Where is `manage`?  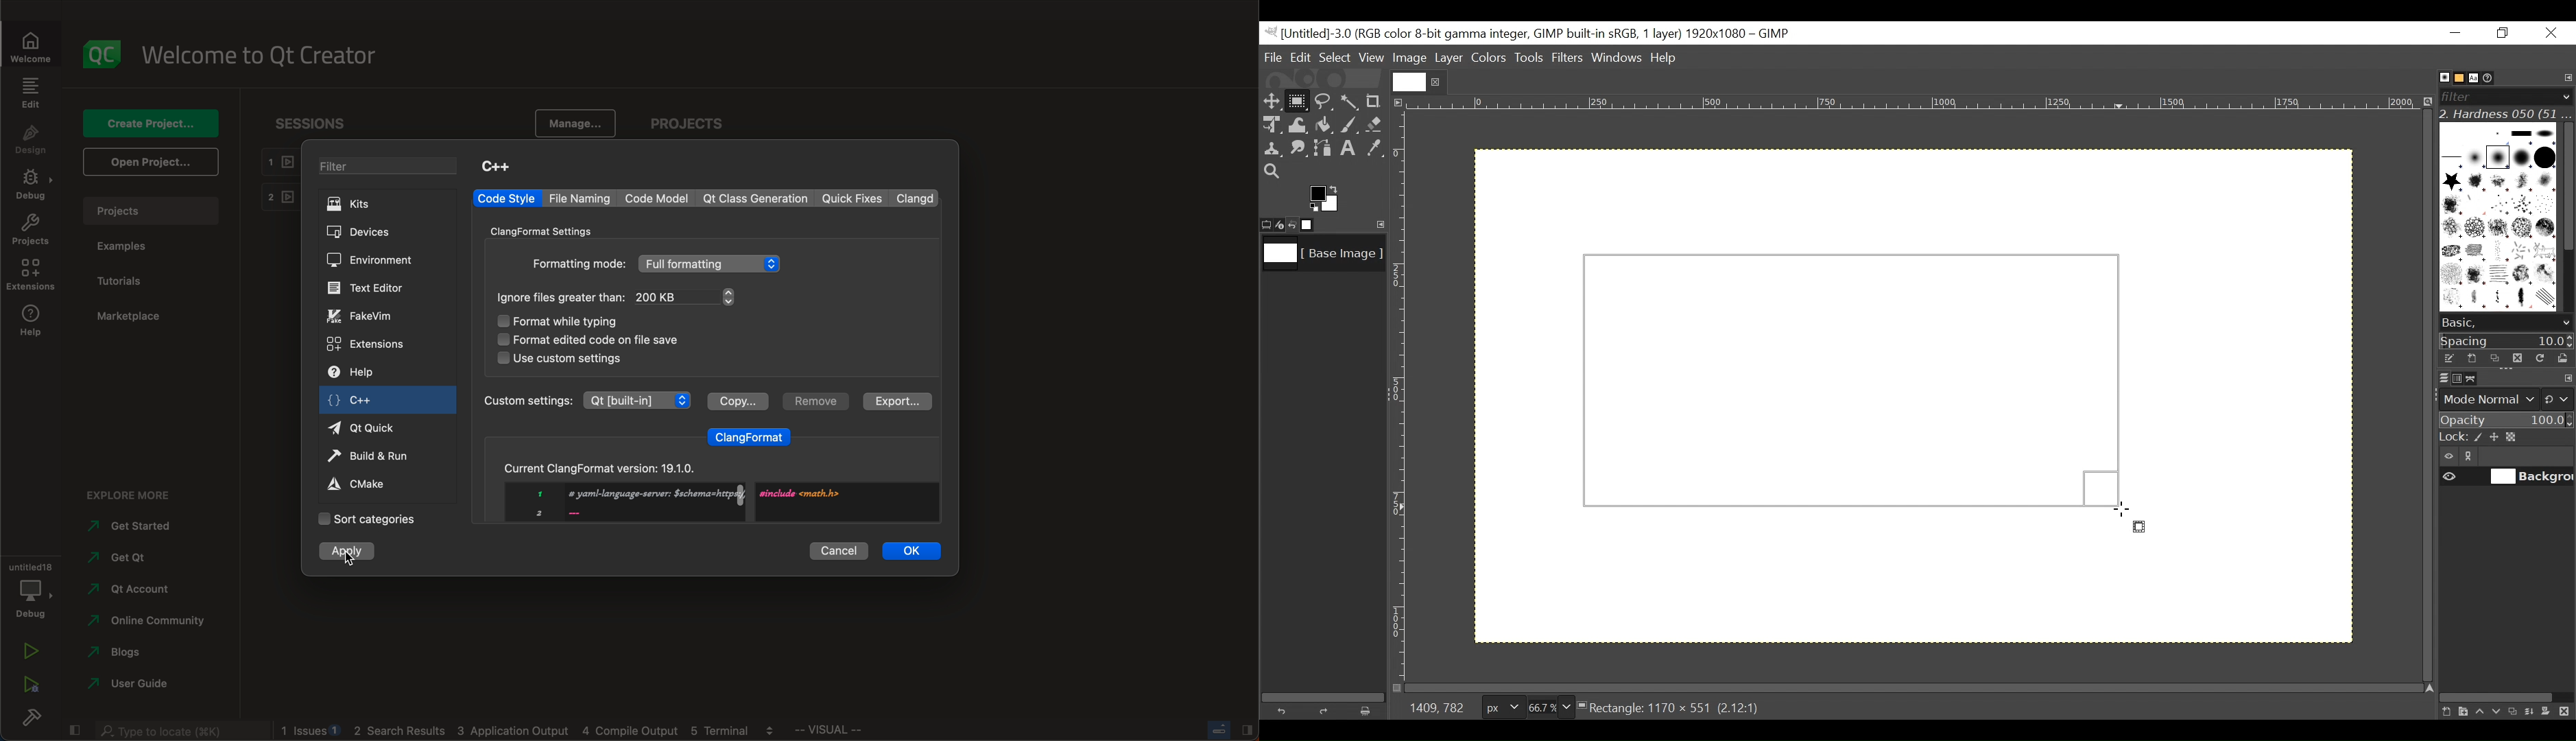 manage is located at coordinates (571, 124).